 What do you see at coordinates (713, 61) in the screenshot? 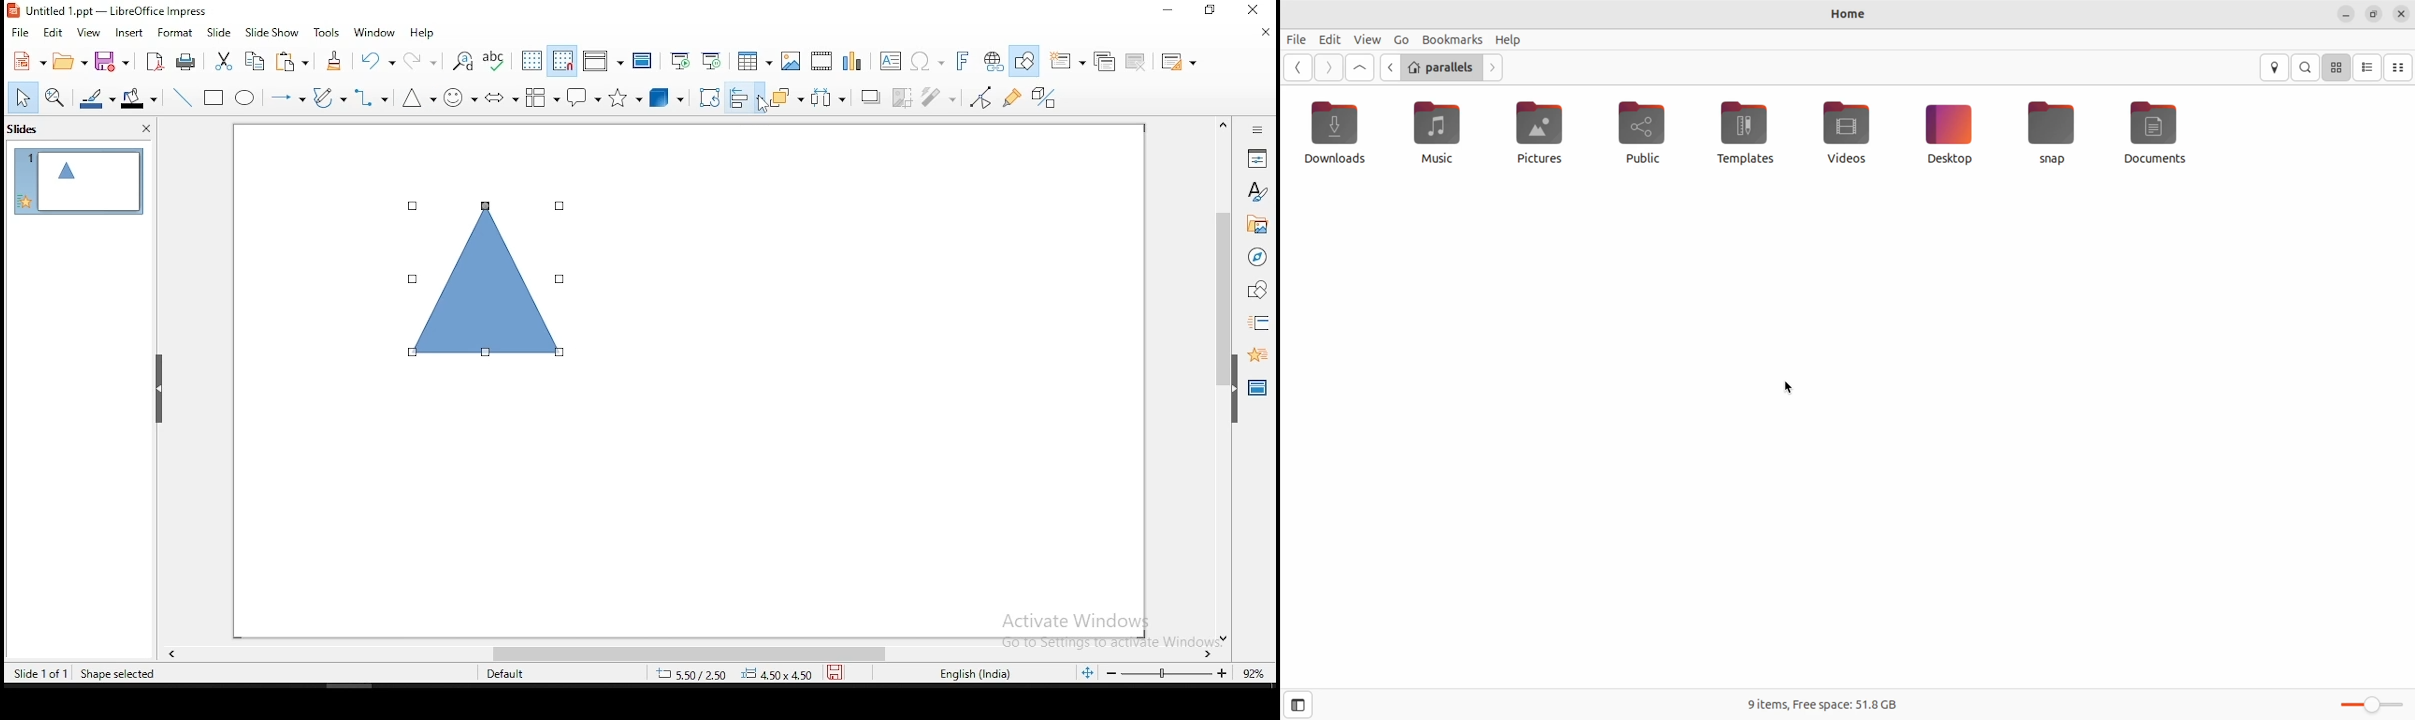
I see `start from current slide` at bounding box center [713, 61].